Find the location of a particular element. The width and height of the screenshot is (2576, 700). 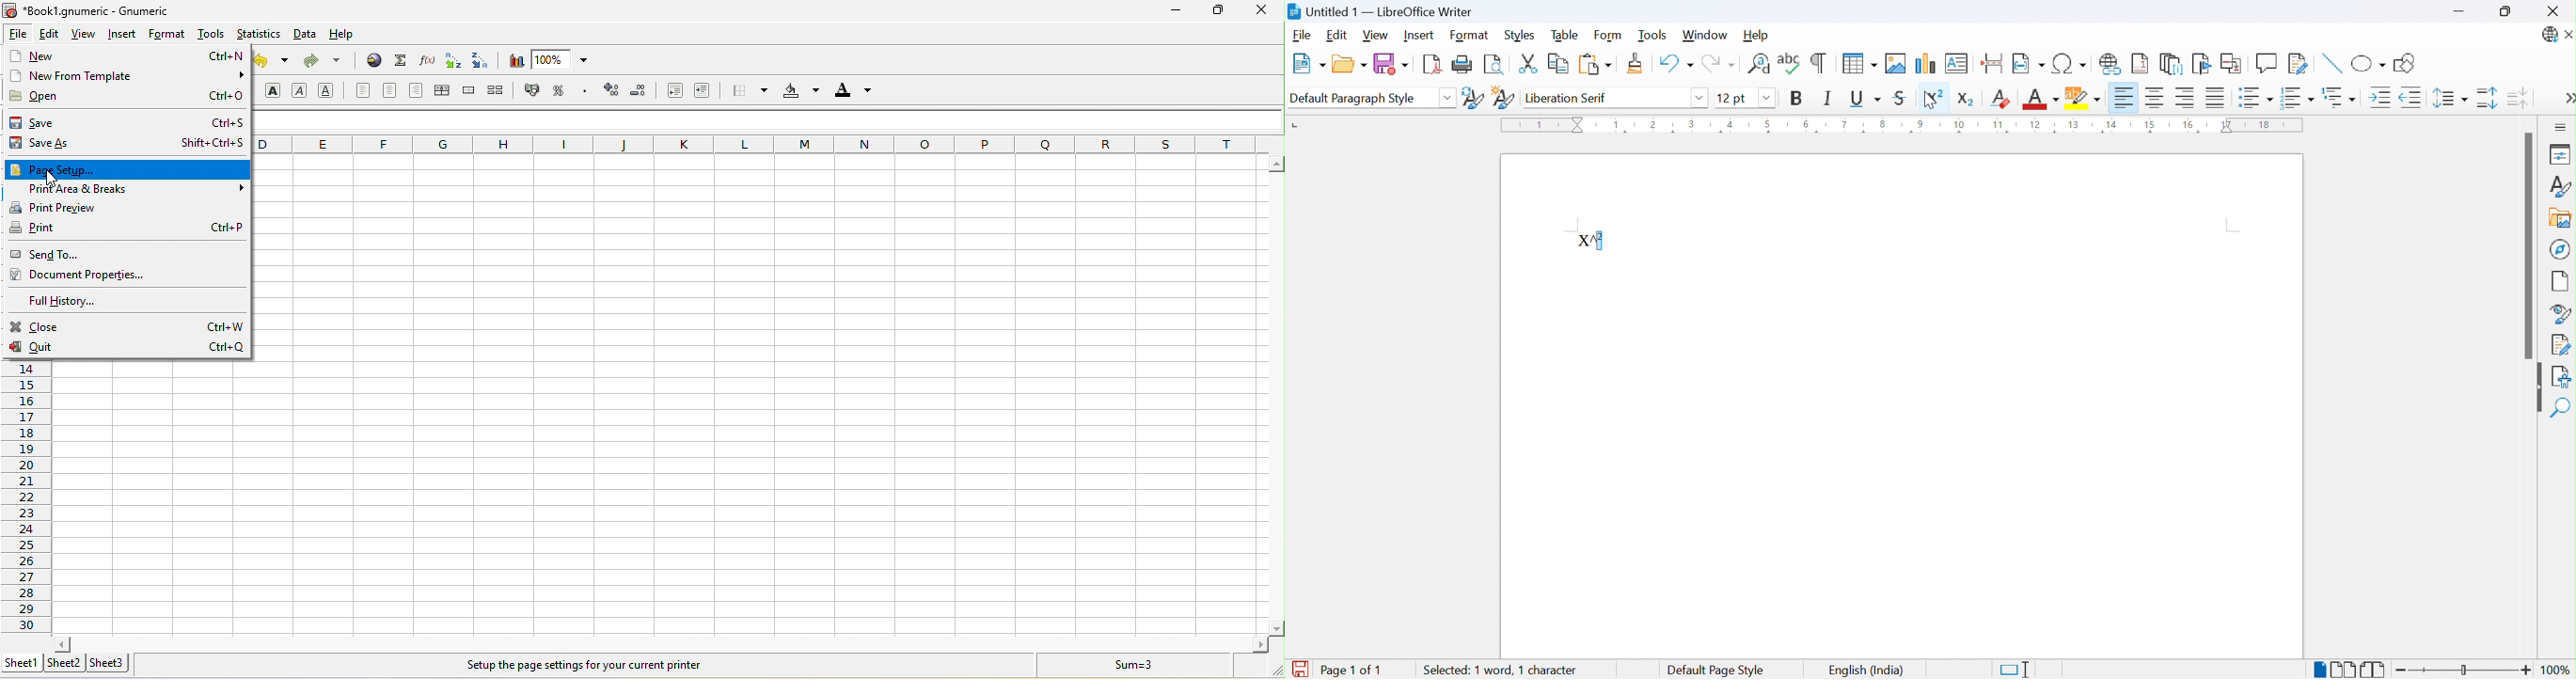

Align right is located at coordinates (2187, 100).